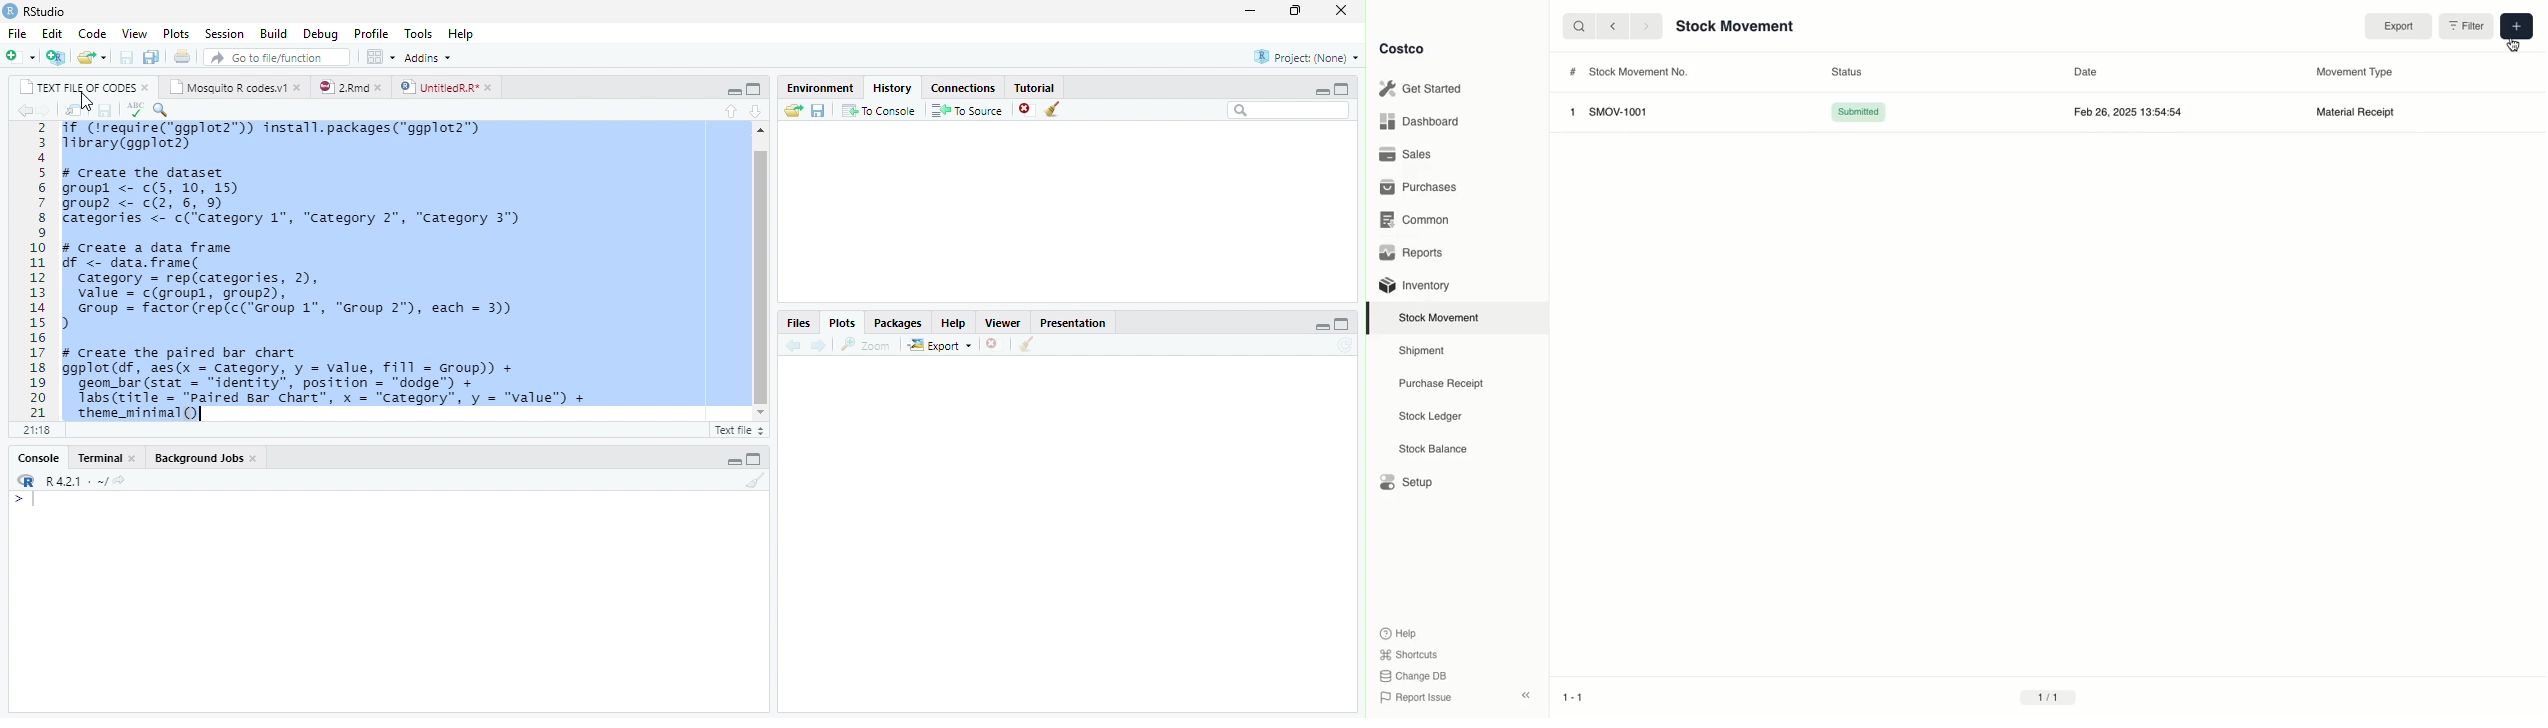  Describe the element at coordinates (2088, 72) in the screenshot. I see `Date` at that location.